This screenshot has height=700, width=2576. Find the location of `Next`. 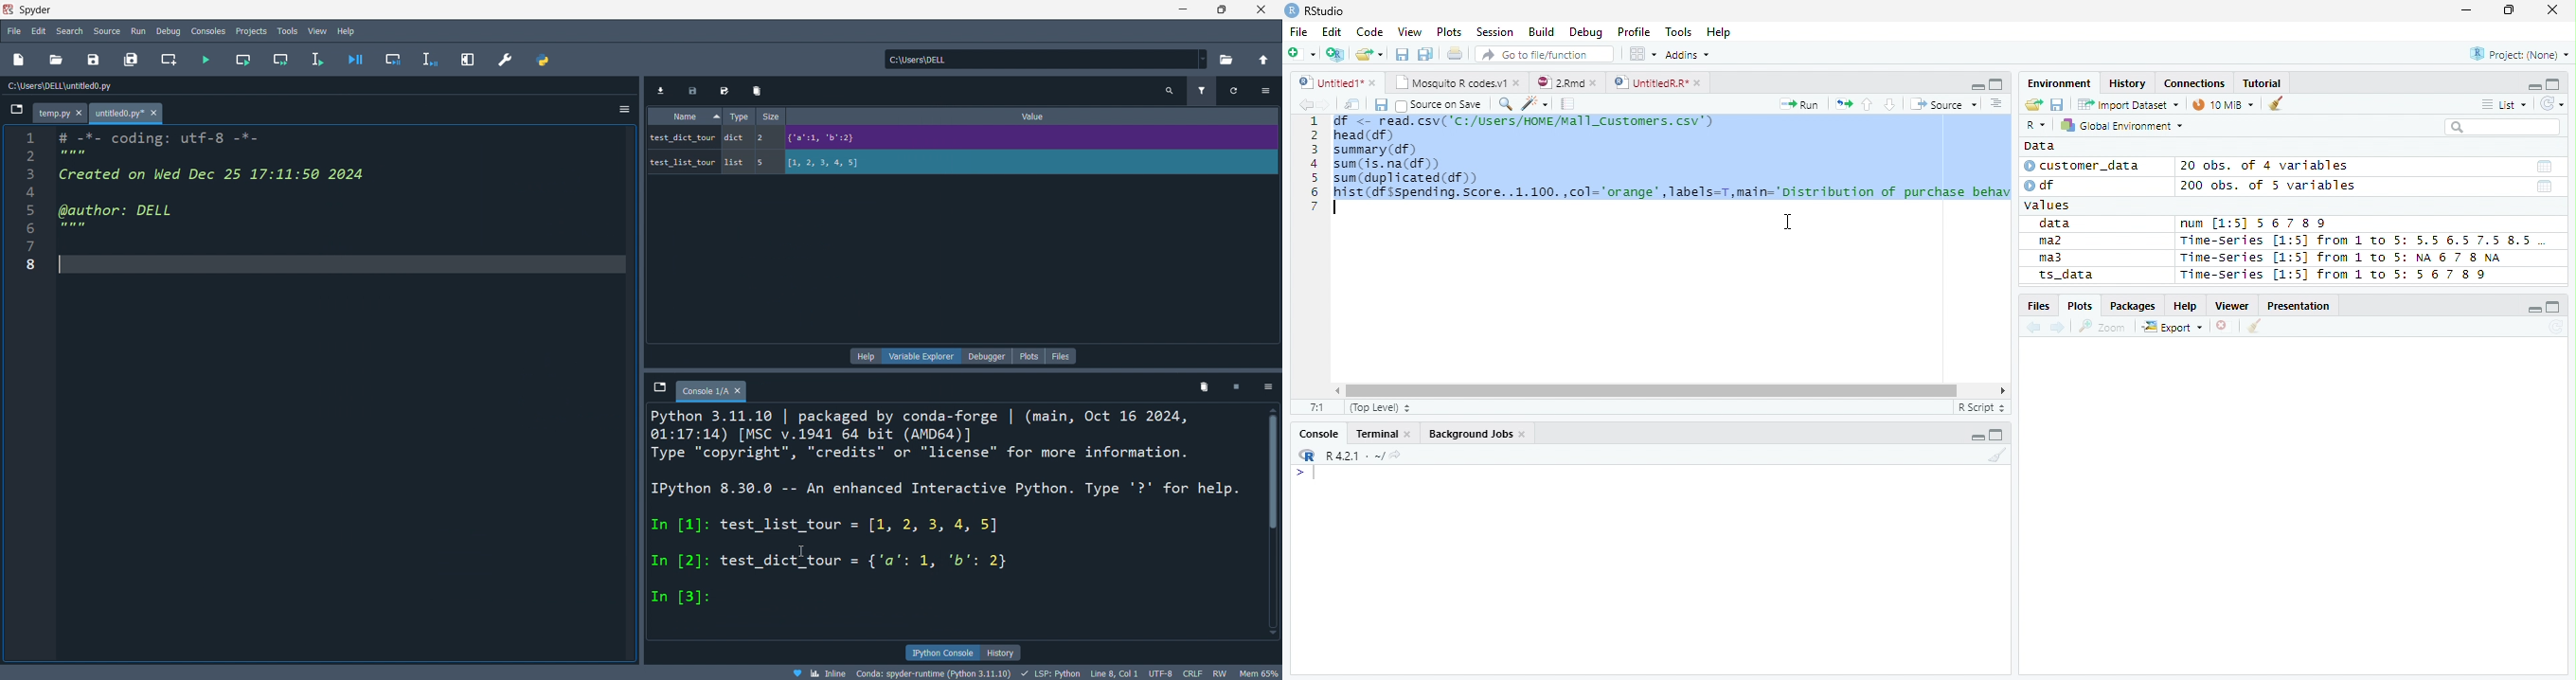

Next is located at coordinates (1325, 105).